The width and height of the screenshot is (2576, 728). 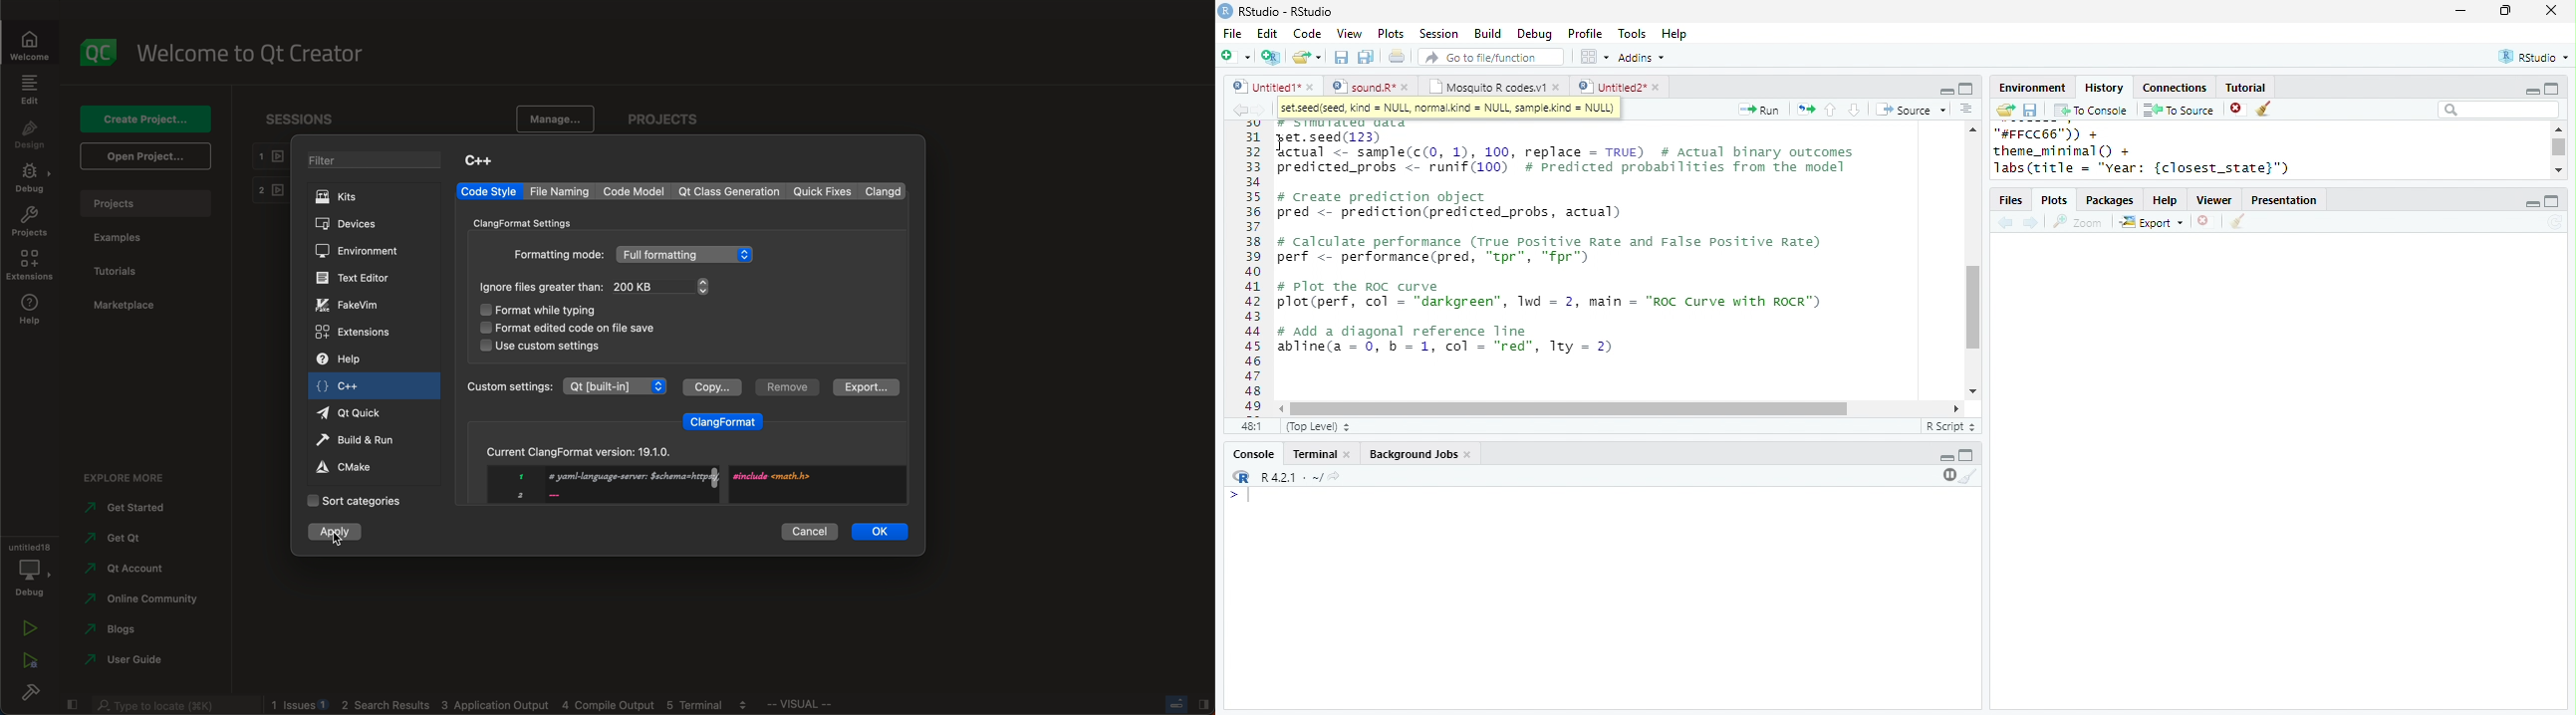 I want to click on editor, so click(x=355, y=278).